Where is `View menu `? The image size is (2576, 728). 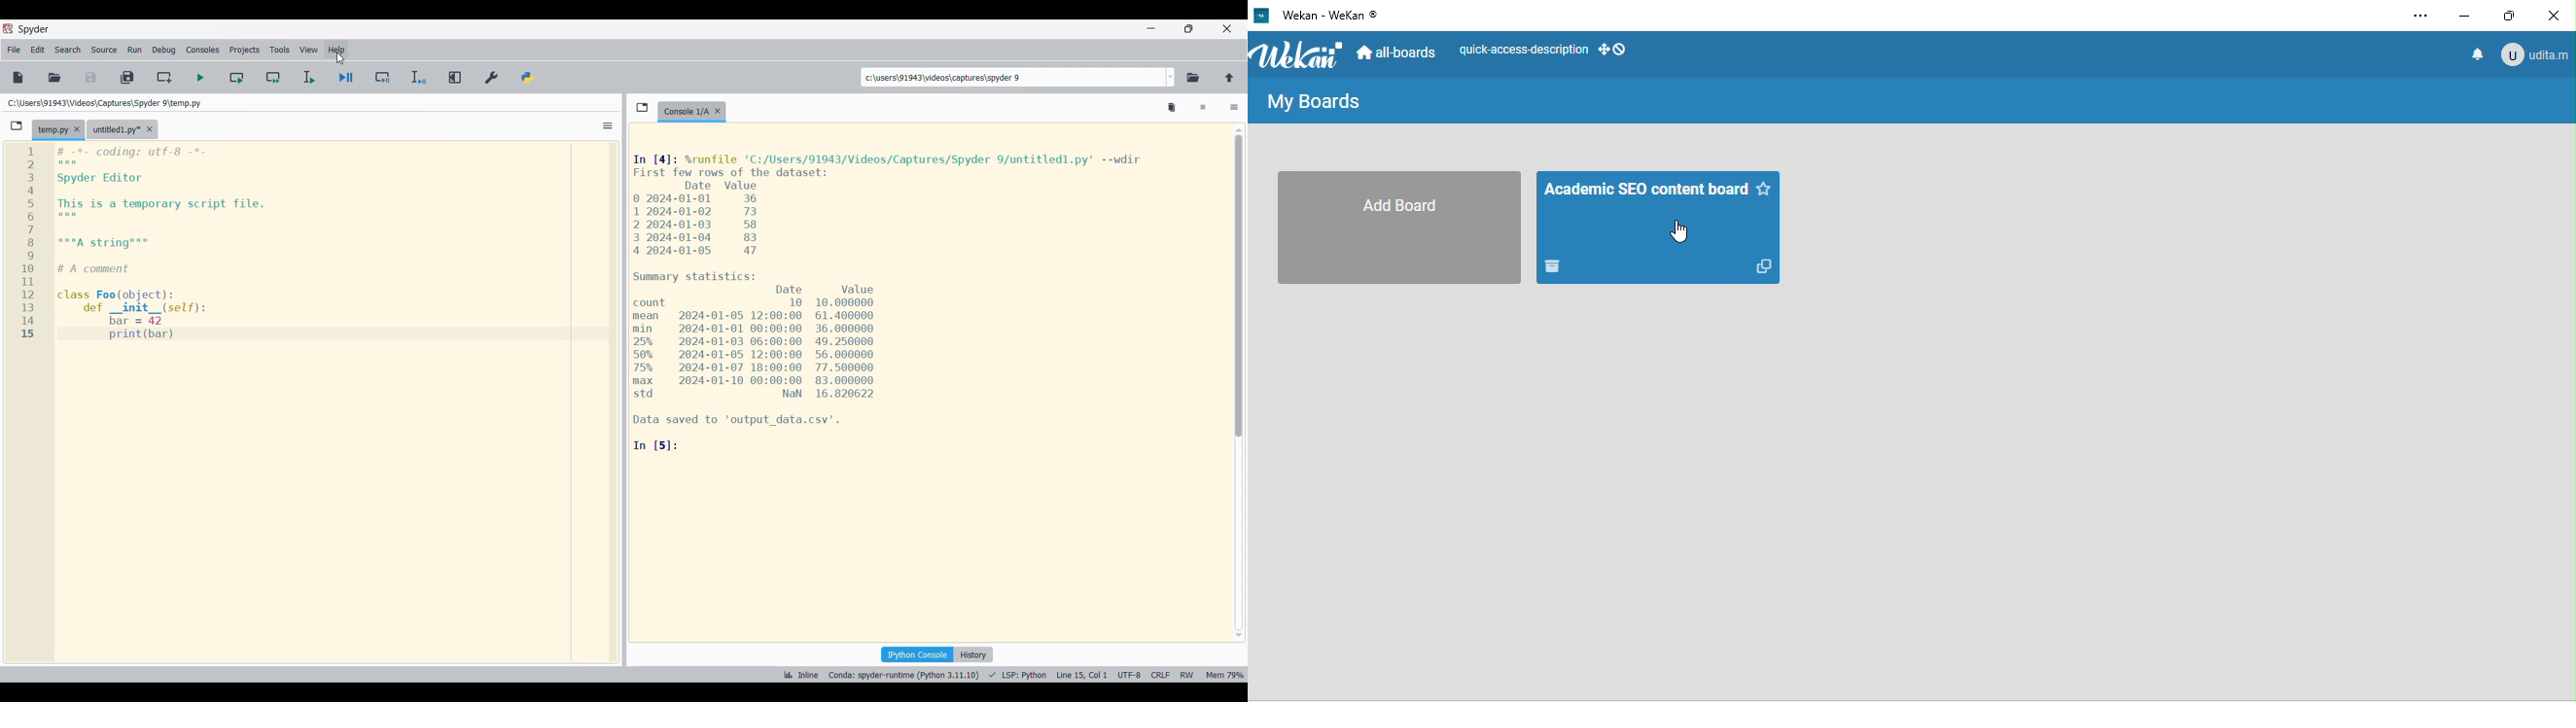 View menu  is located at coordinates (308, 49).